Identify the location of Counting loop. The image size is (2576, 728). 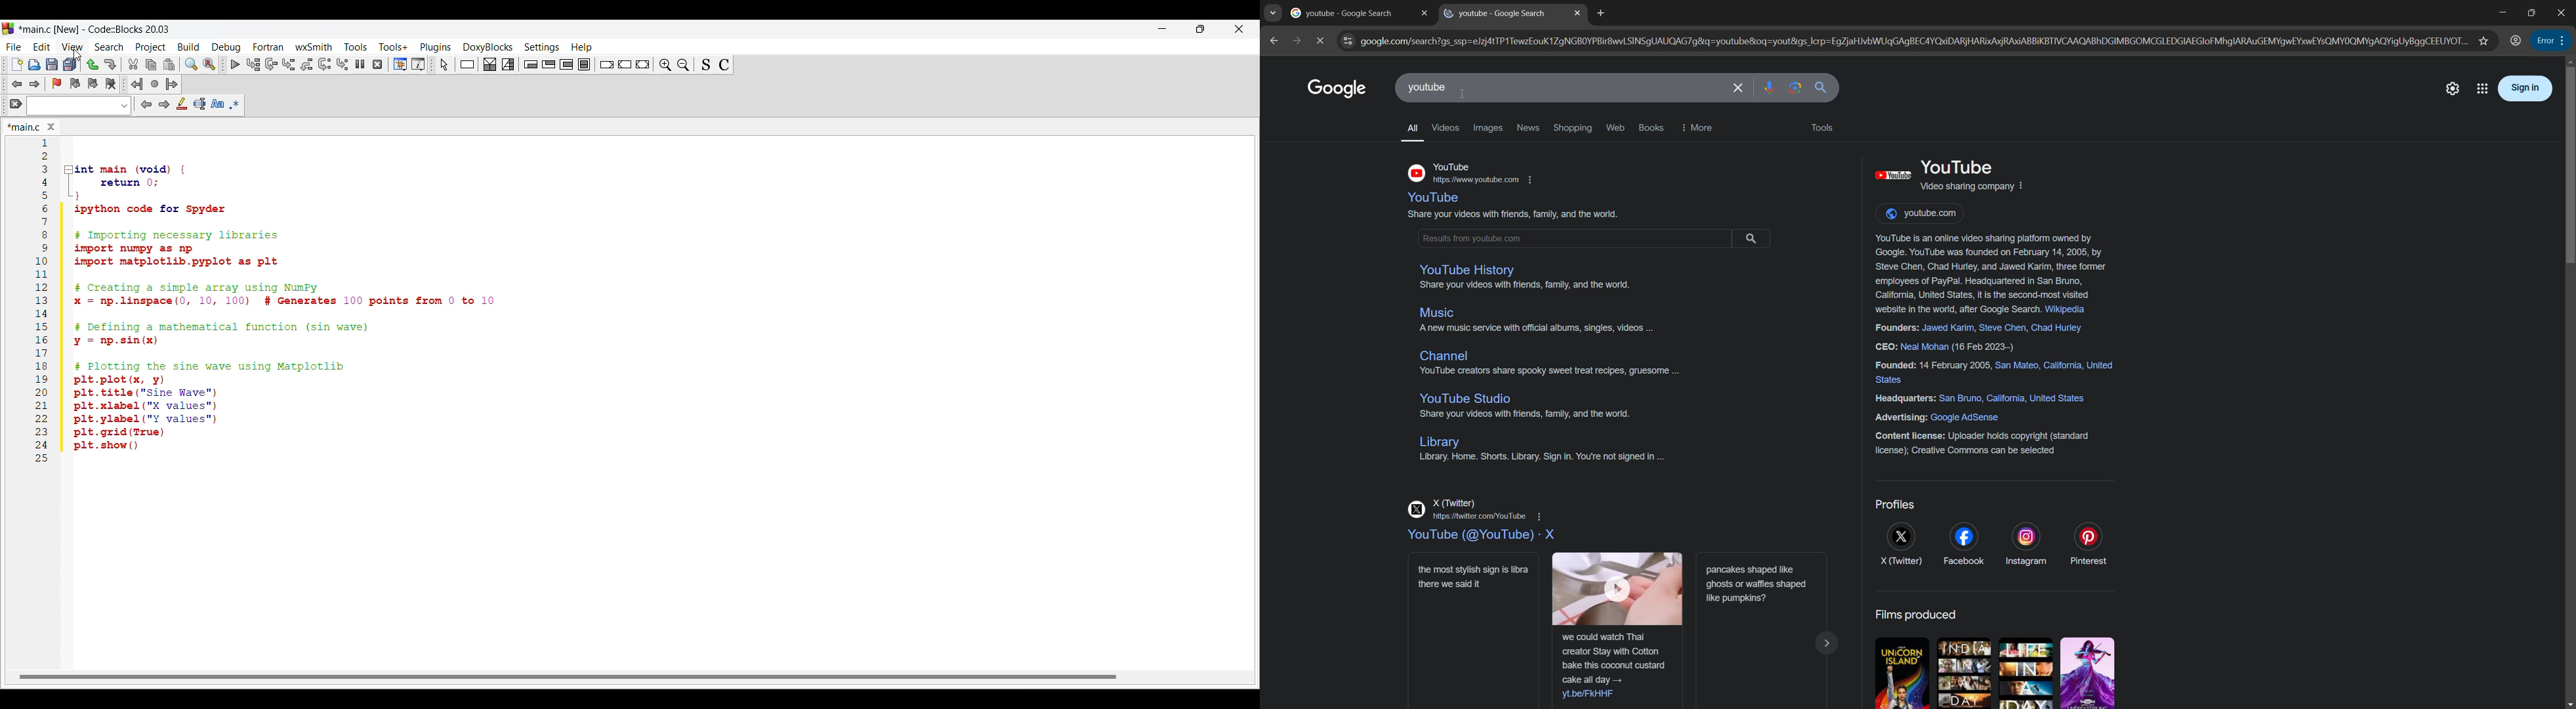
(566, 64).